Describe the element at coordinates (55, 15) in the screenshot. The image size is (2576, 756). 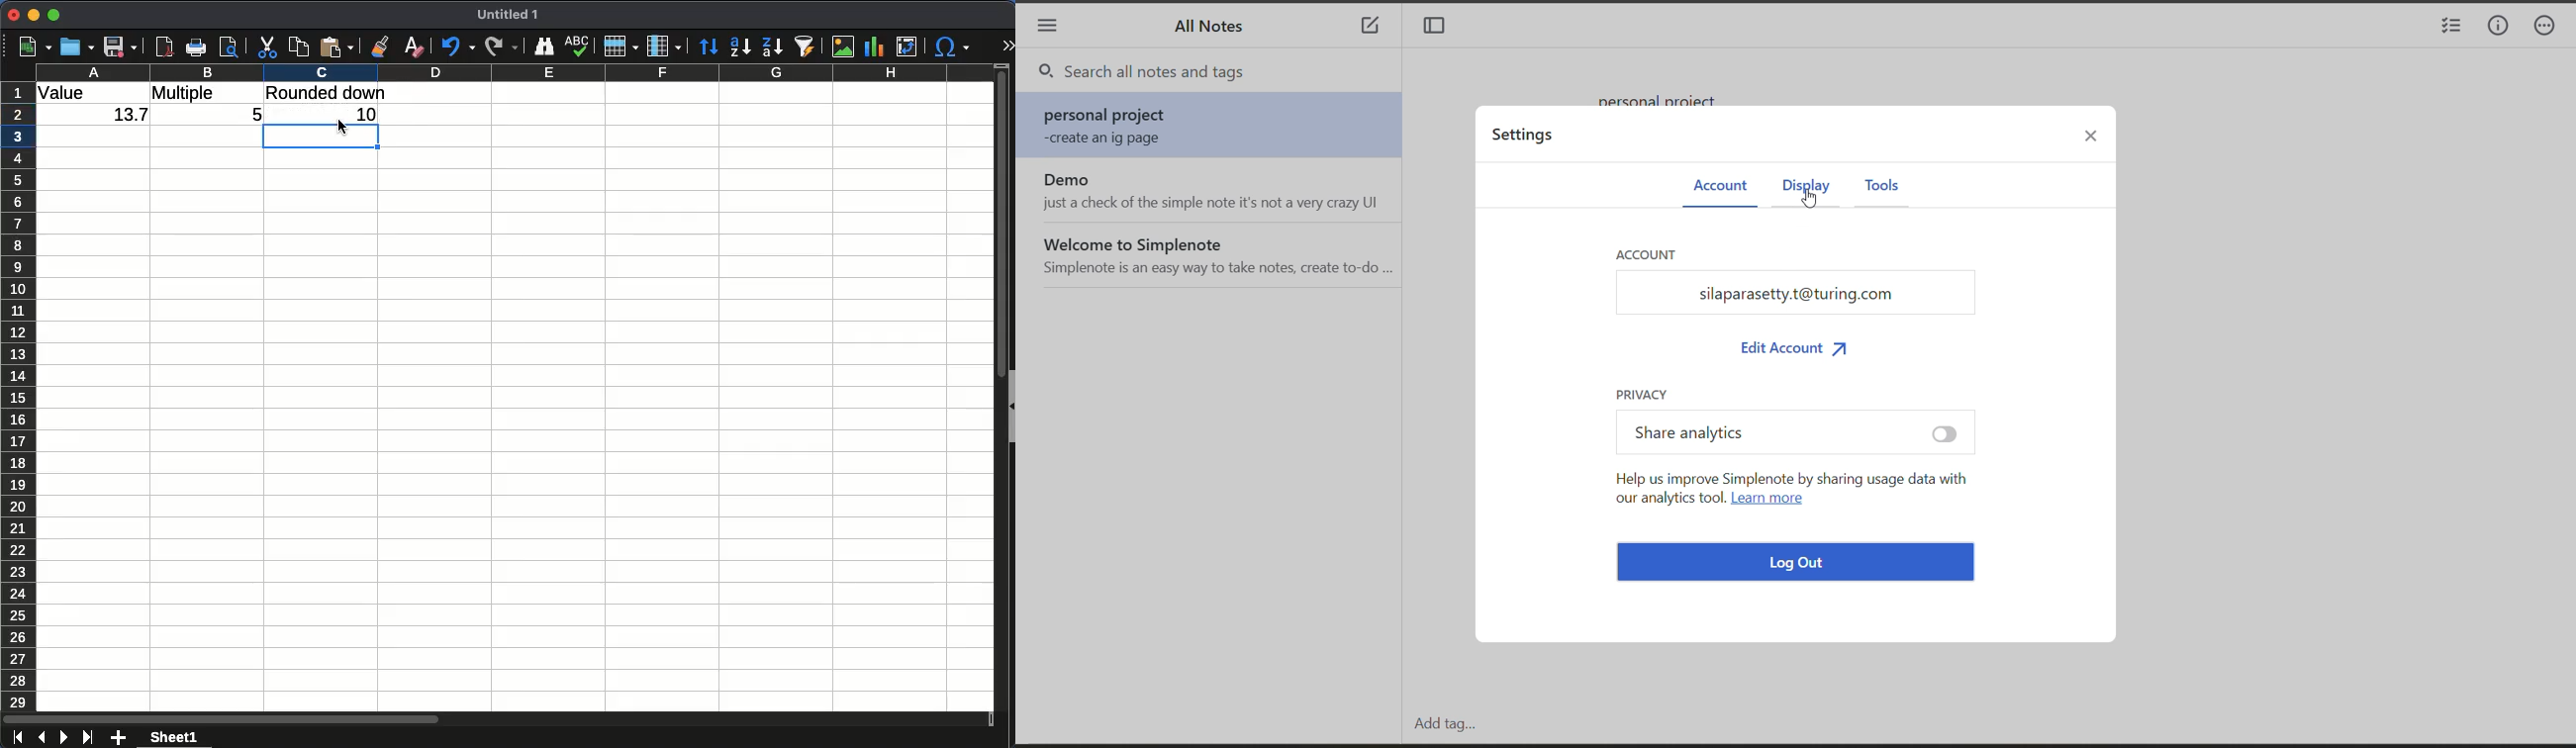
I see `maximize` at that location.